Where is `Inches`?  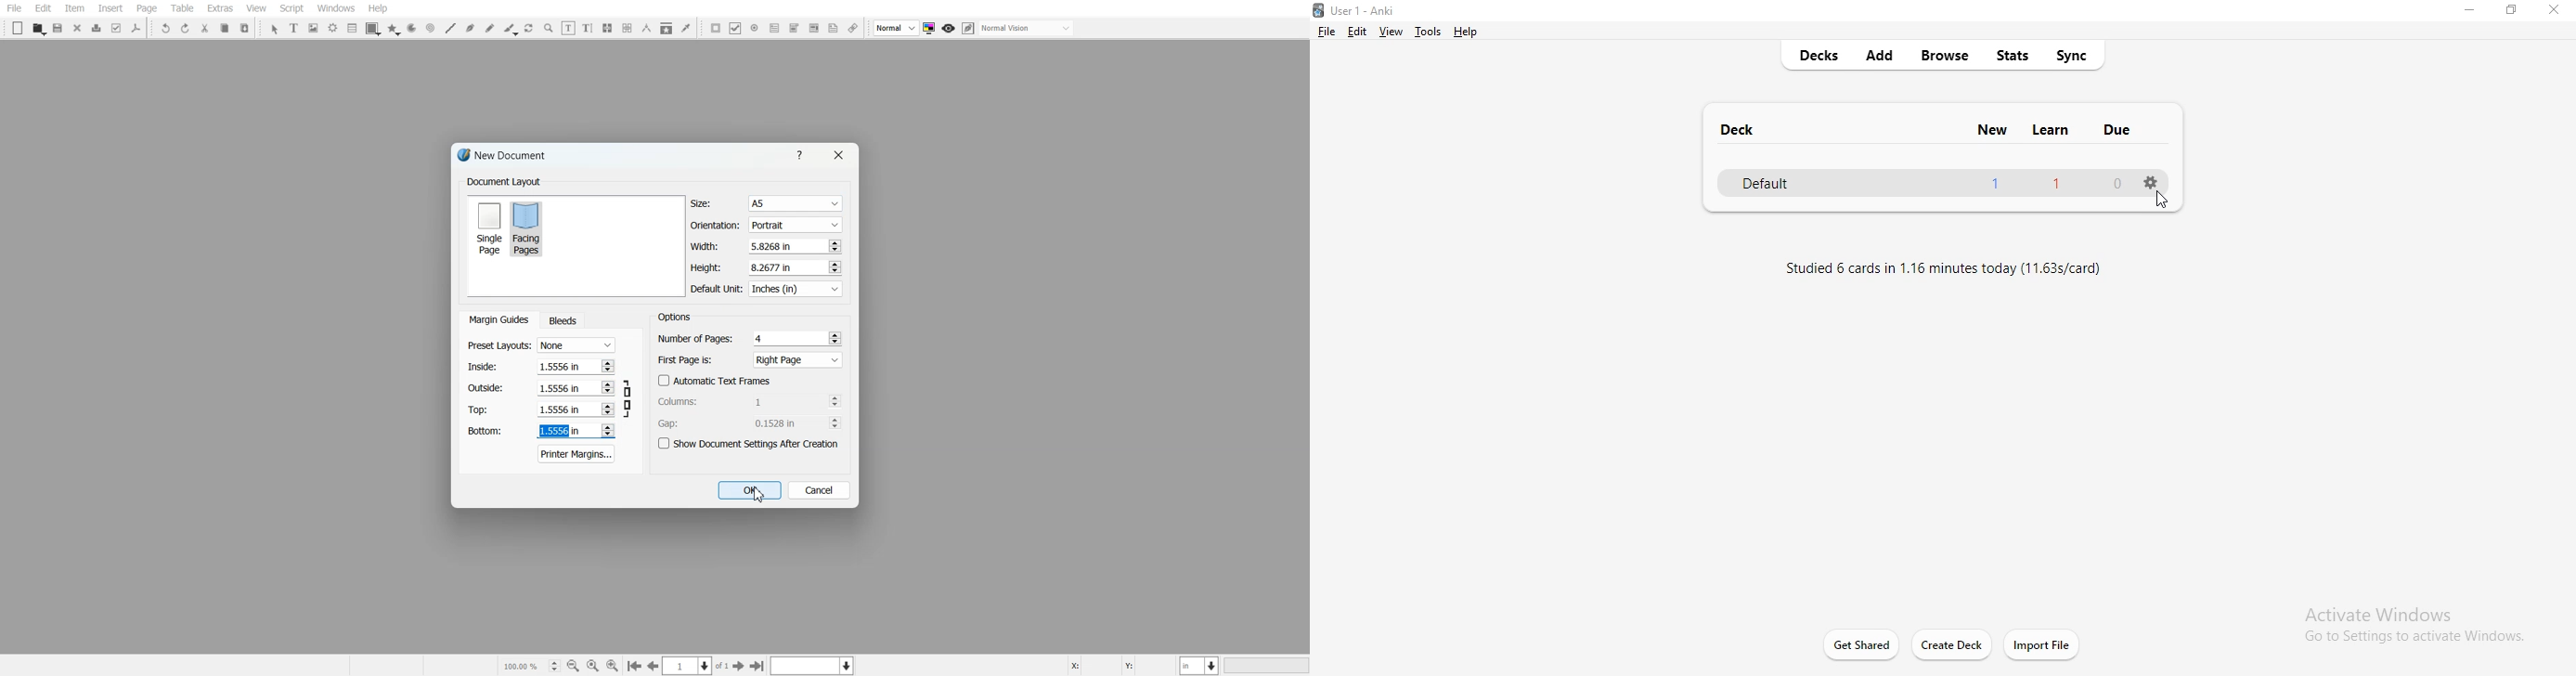 Inches is located at coordinates (796, 290).